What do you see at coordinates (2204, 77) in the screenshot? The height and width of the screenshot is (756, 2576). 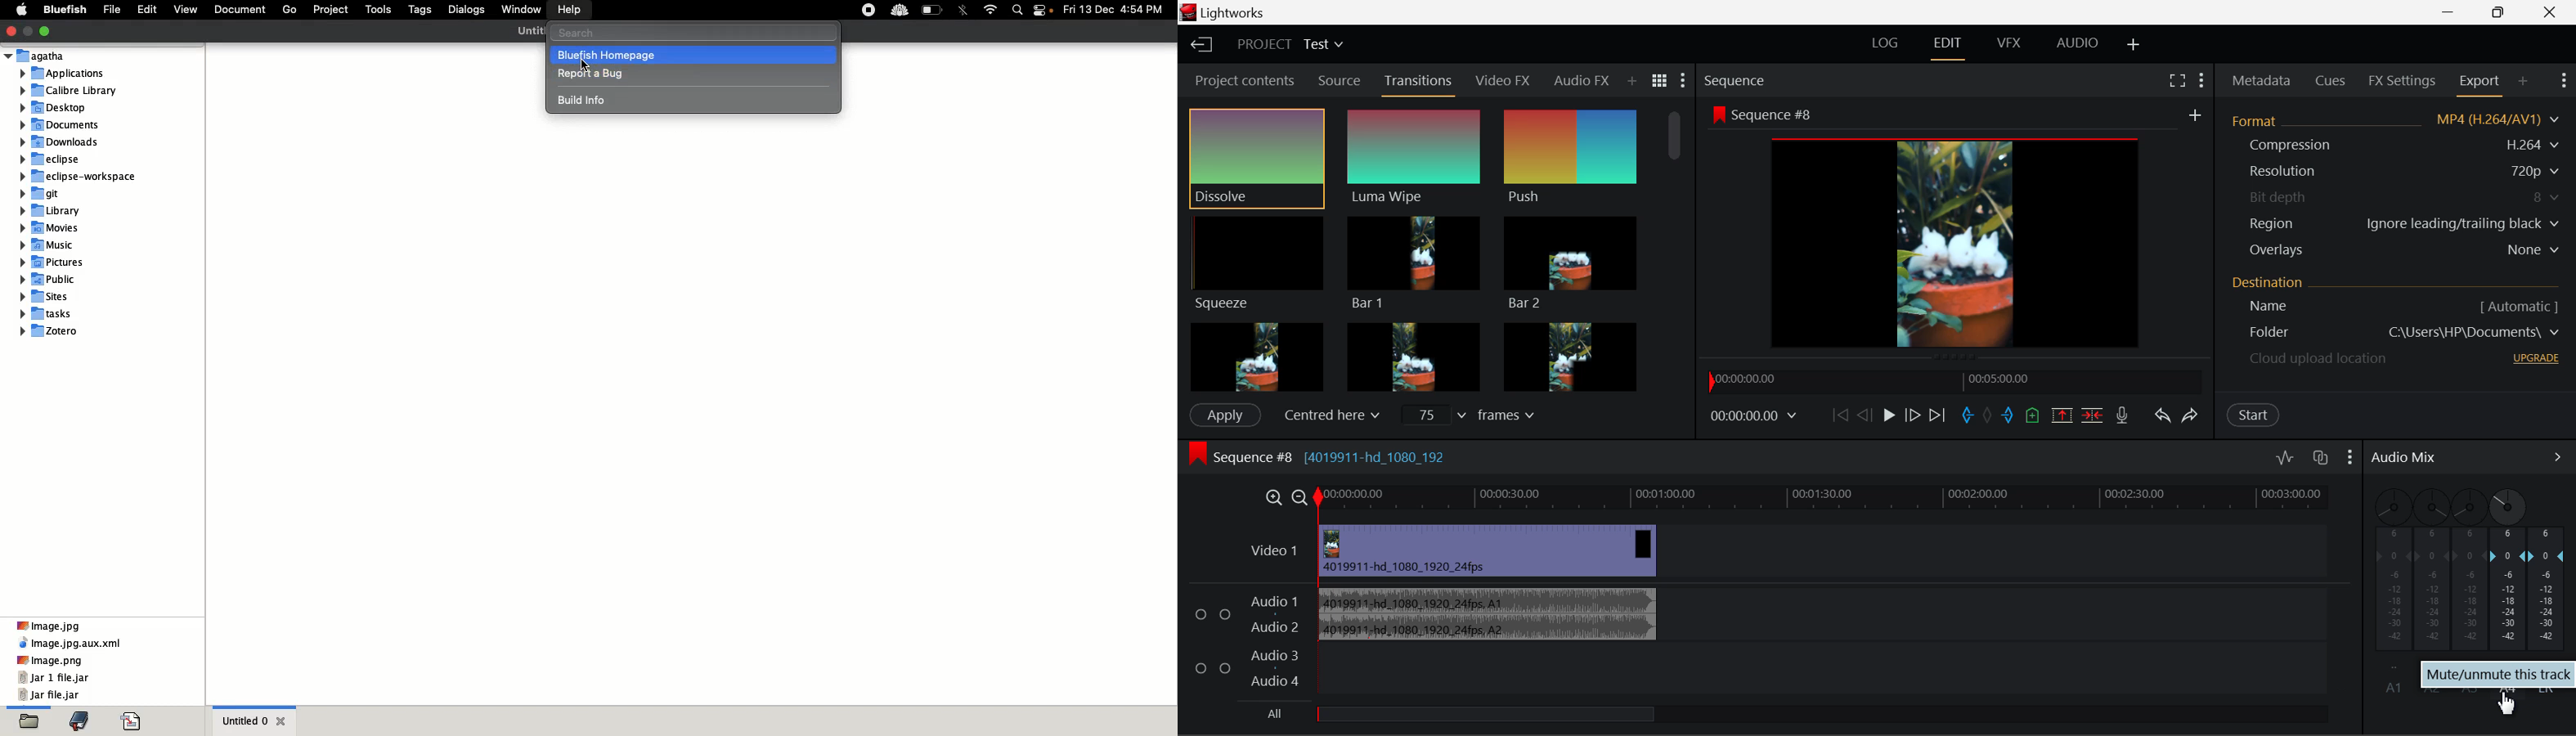 I see `Show Settings` at bounding box center [2204, 77].